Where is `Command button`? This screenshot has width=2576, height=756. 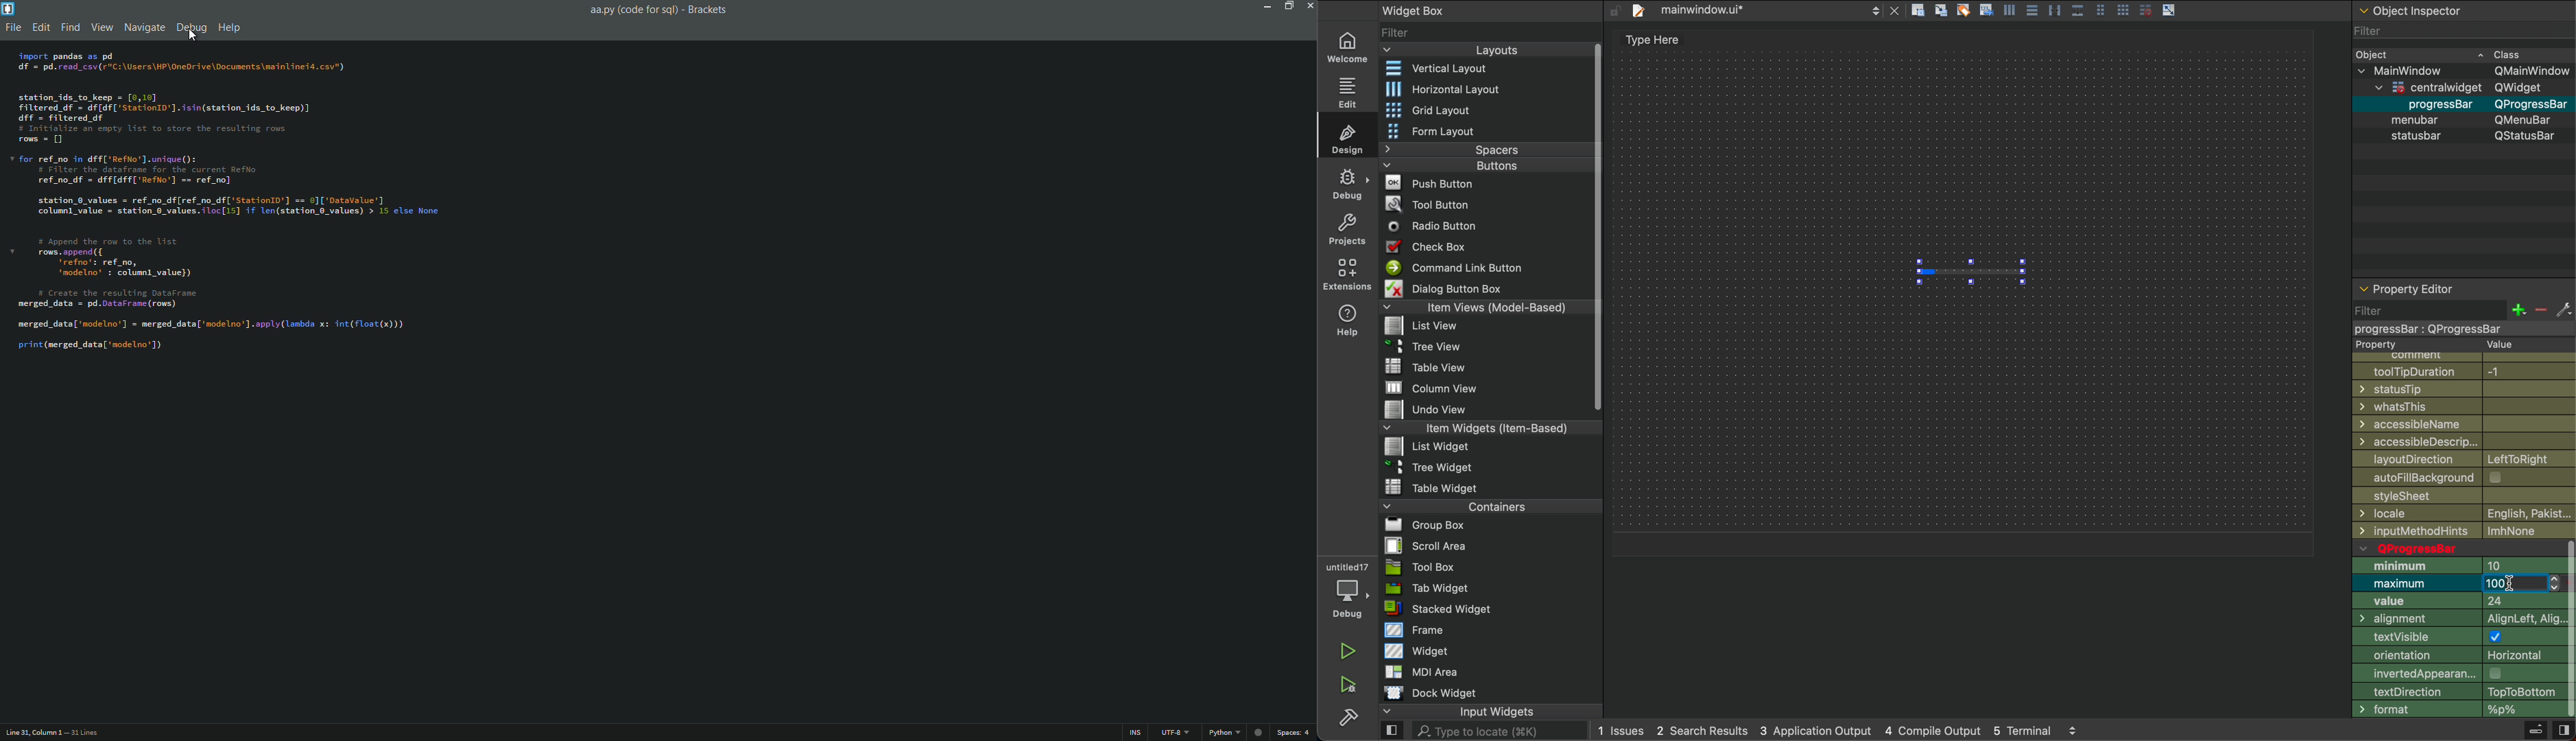 Command button is located at coordinates (1459, 267).